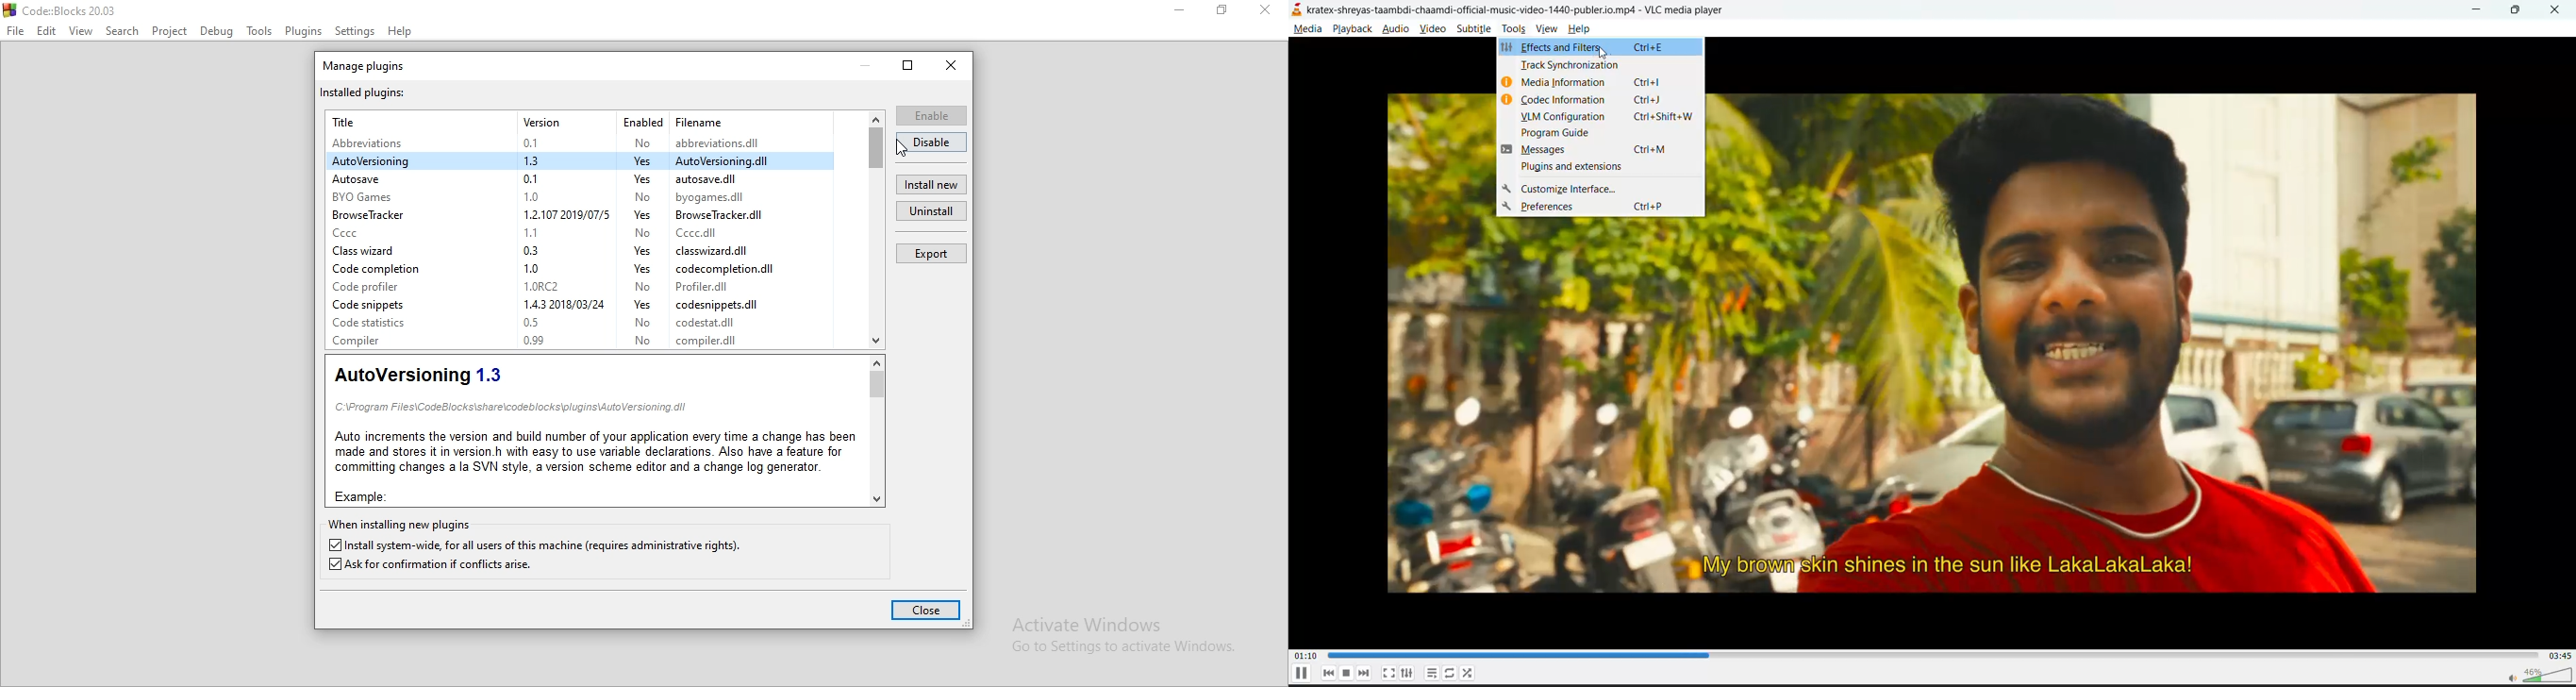 This screenshot has height=700, width=2576. What do you see at coordinates (1588, 49) in the screenshot?
I see `effects and filters` at bounding box center [1588, 49].